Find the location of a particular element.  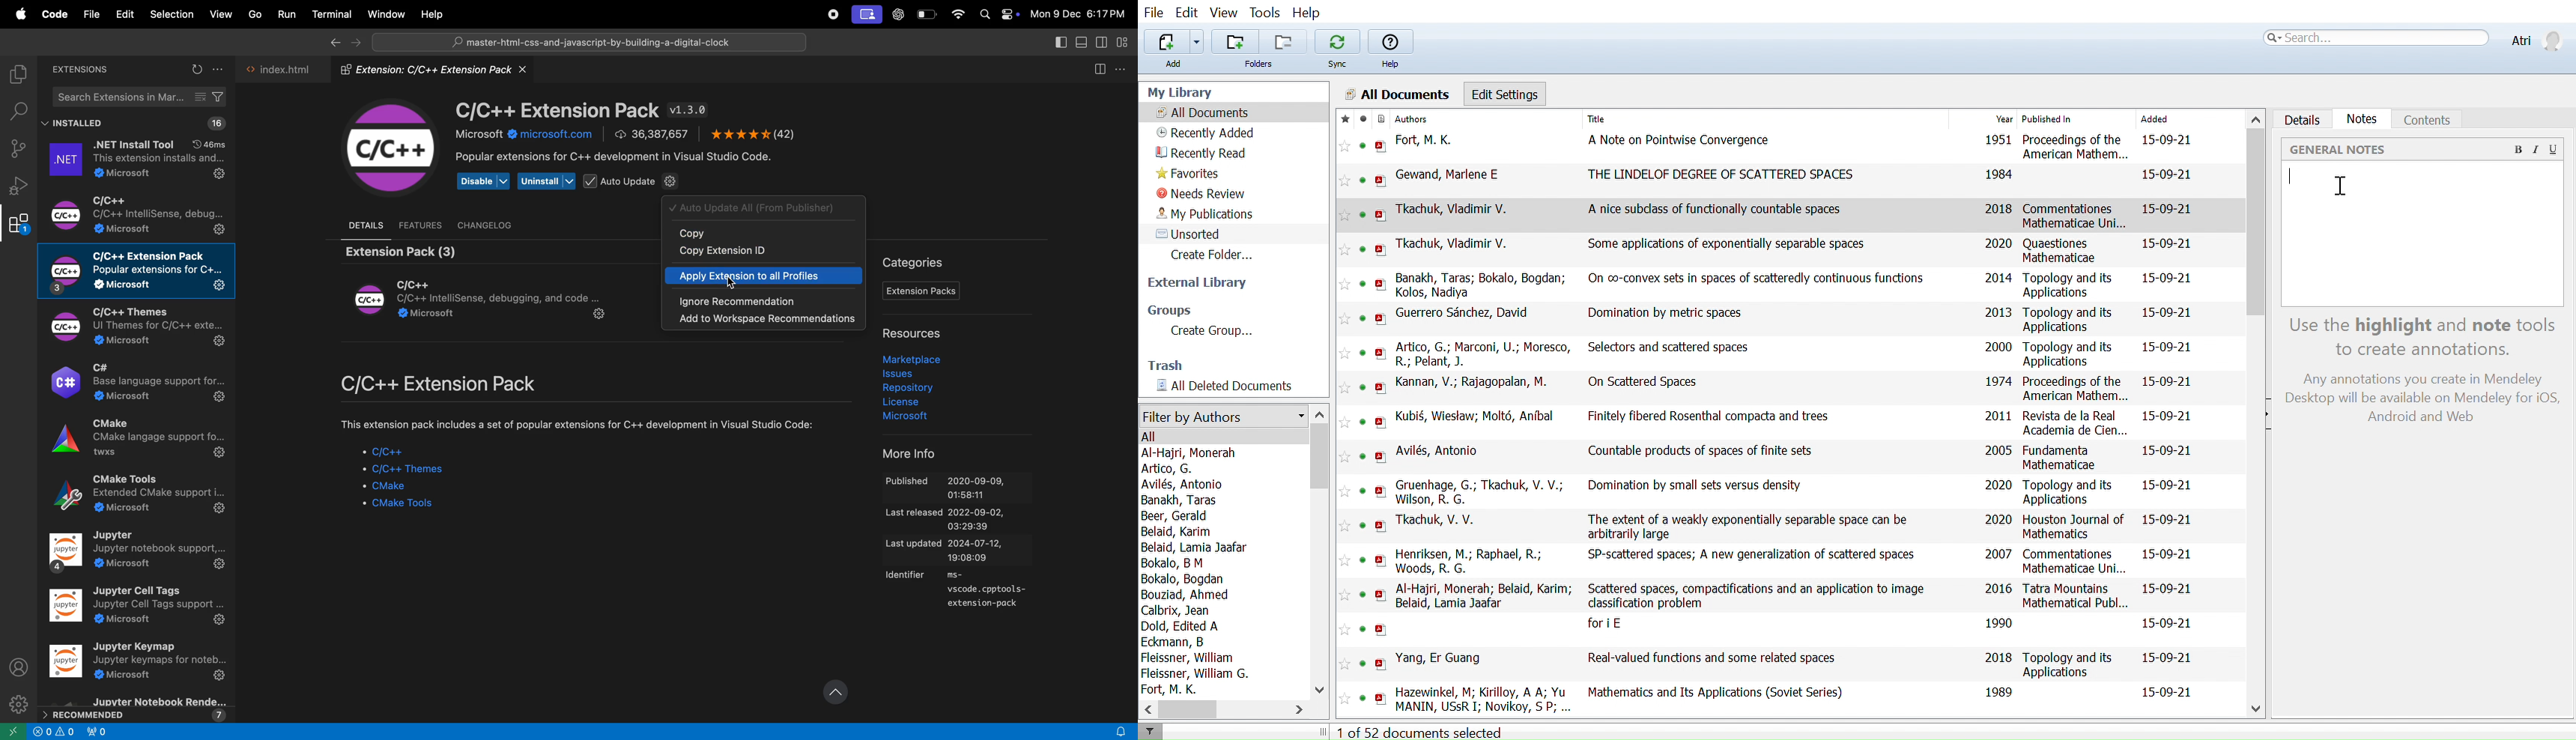

open PDF is located at coordinates (1382, 422).